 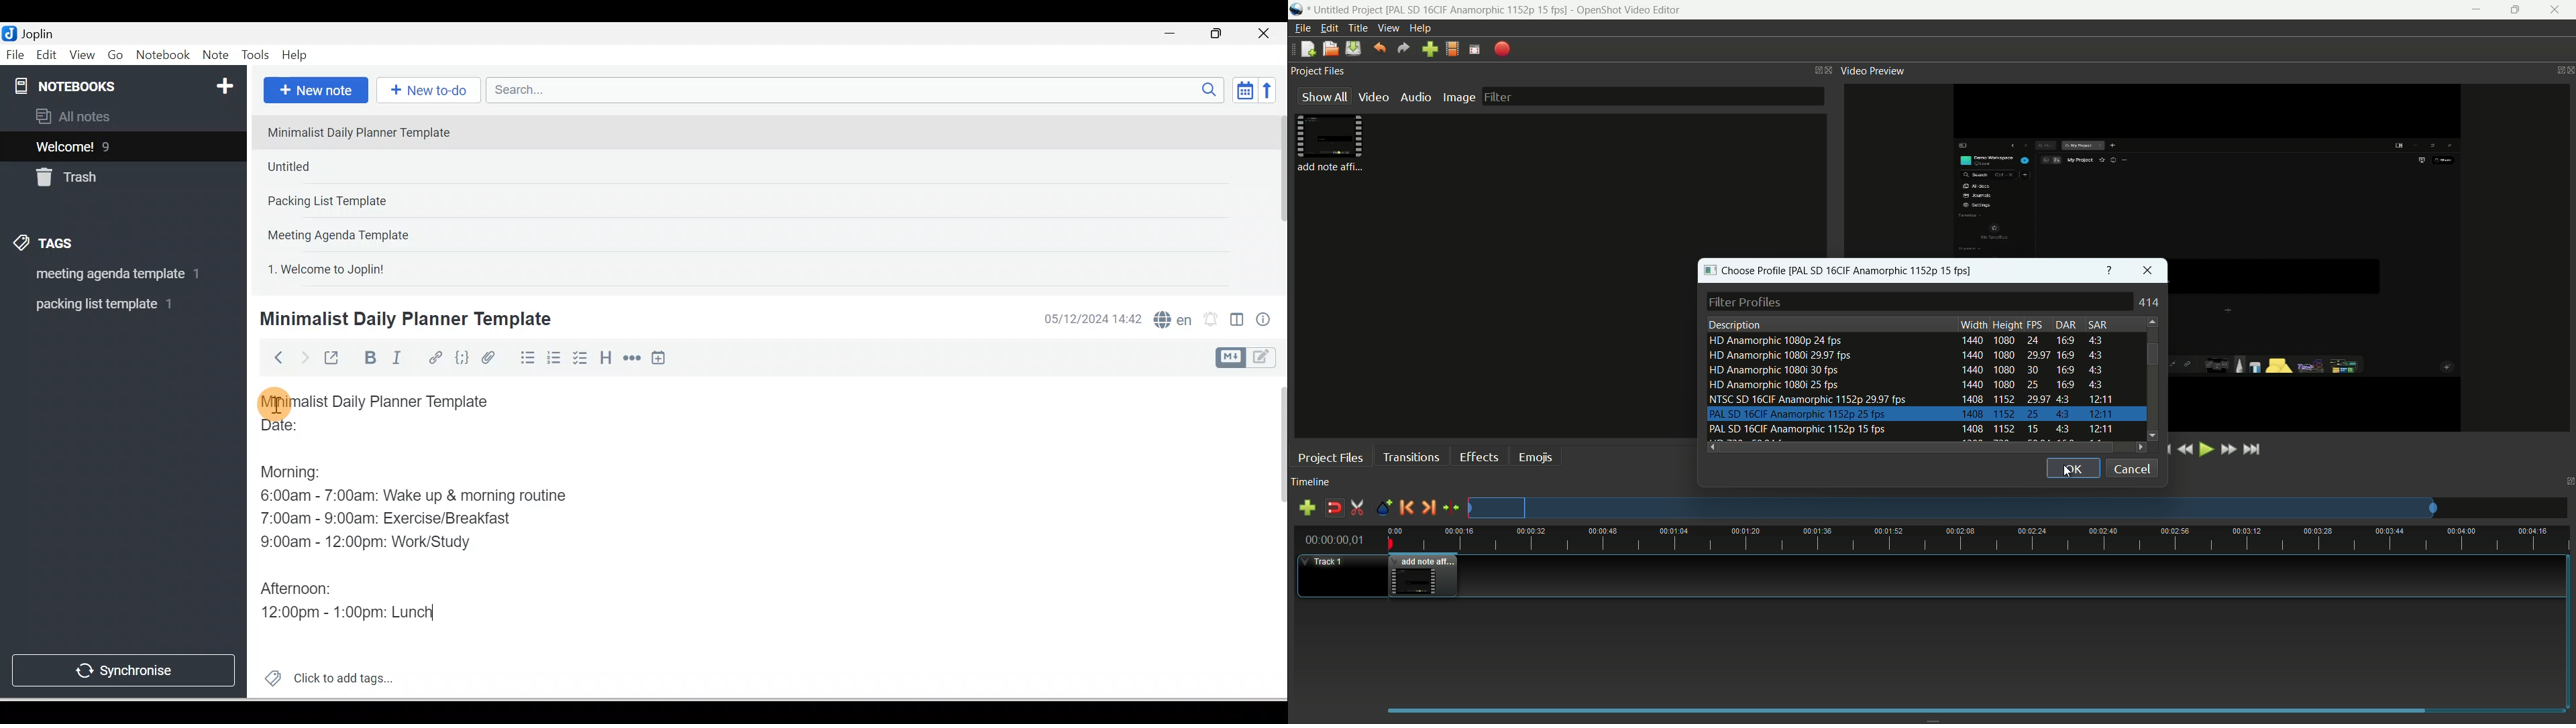 What do you see at coordinates (364, 608) in the screenshot?
I see `12:00pm - 1:00pm: Lunch` at bounding box center [364, 608].